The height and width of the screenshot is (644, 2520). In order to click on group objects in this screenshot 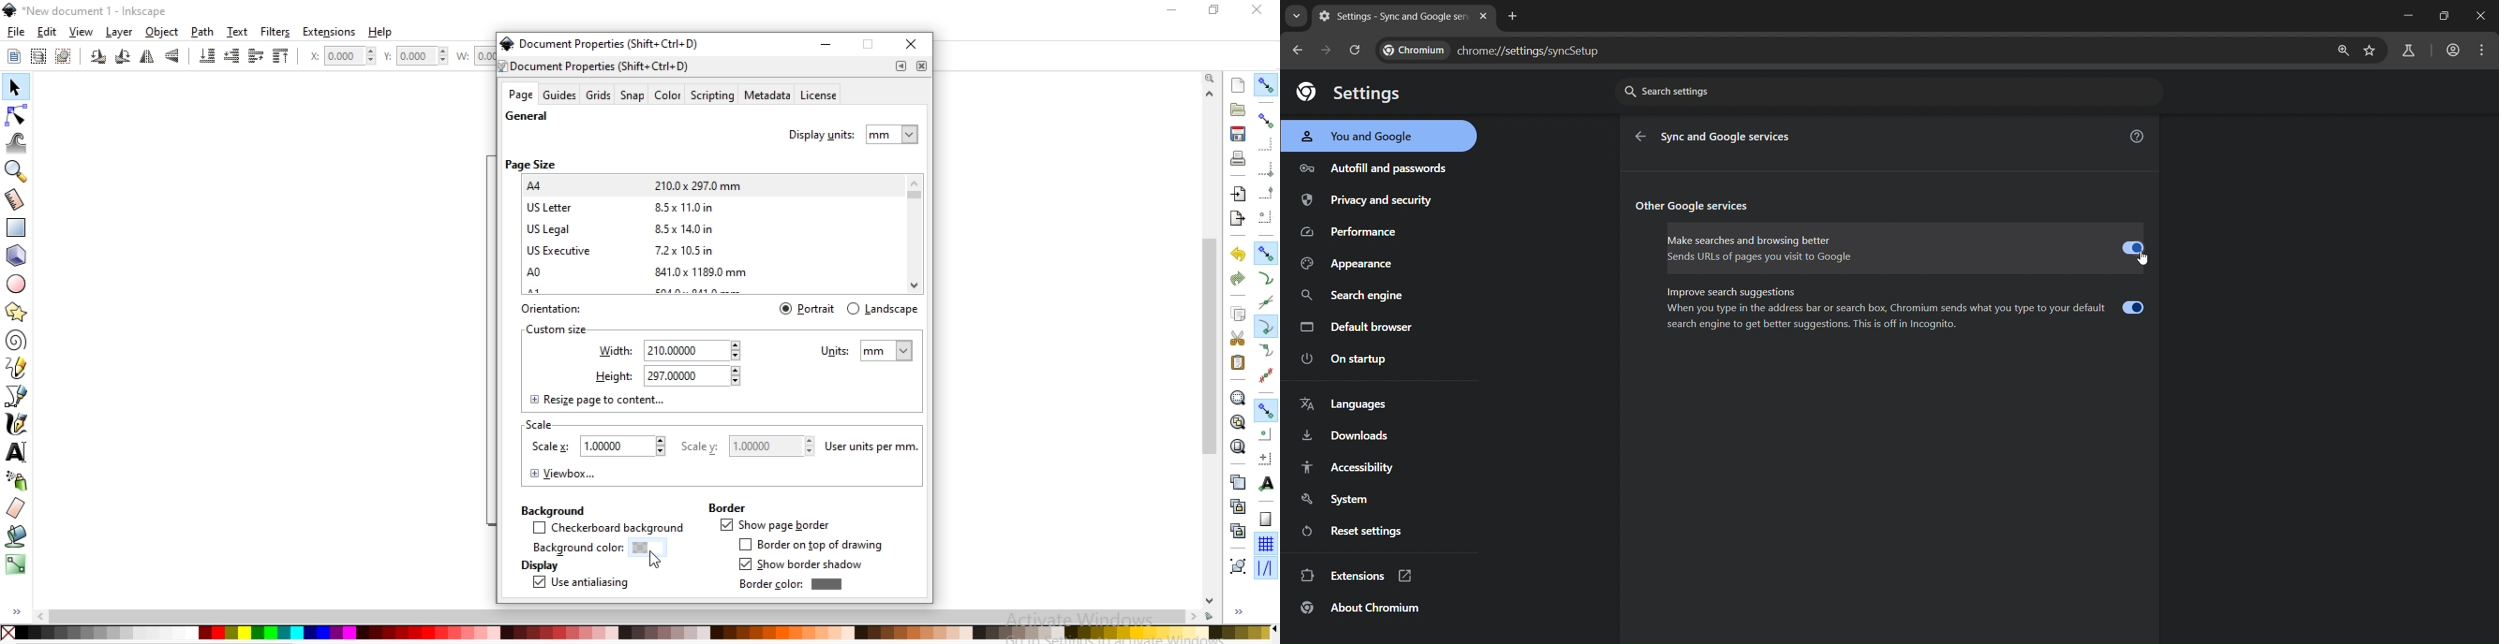, I will do `click(1236, 566)`.